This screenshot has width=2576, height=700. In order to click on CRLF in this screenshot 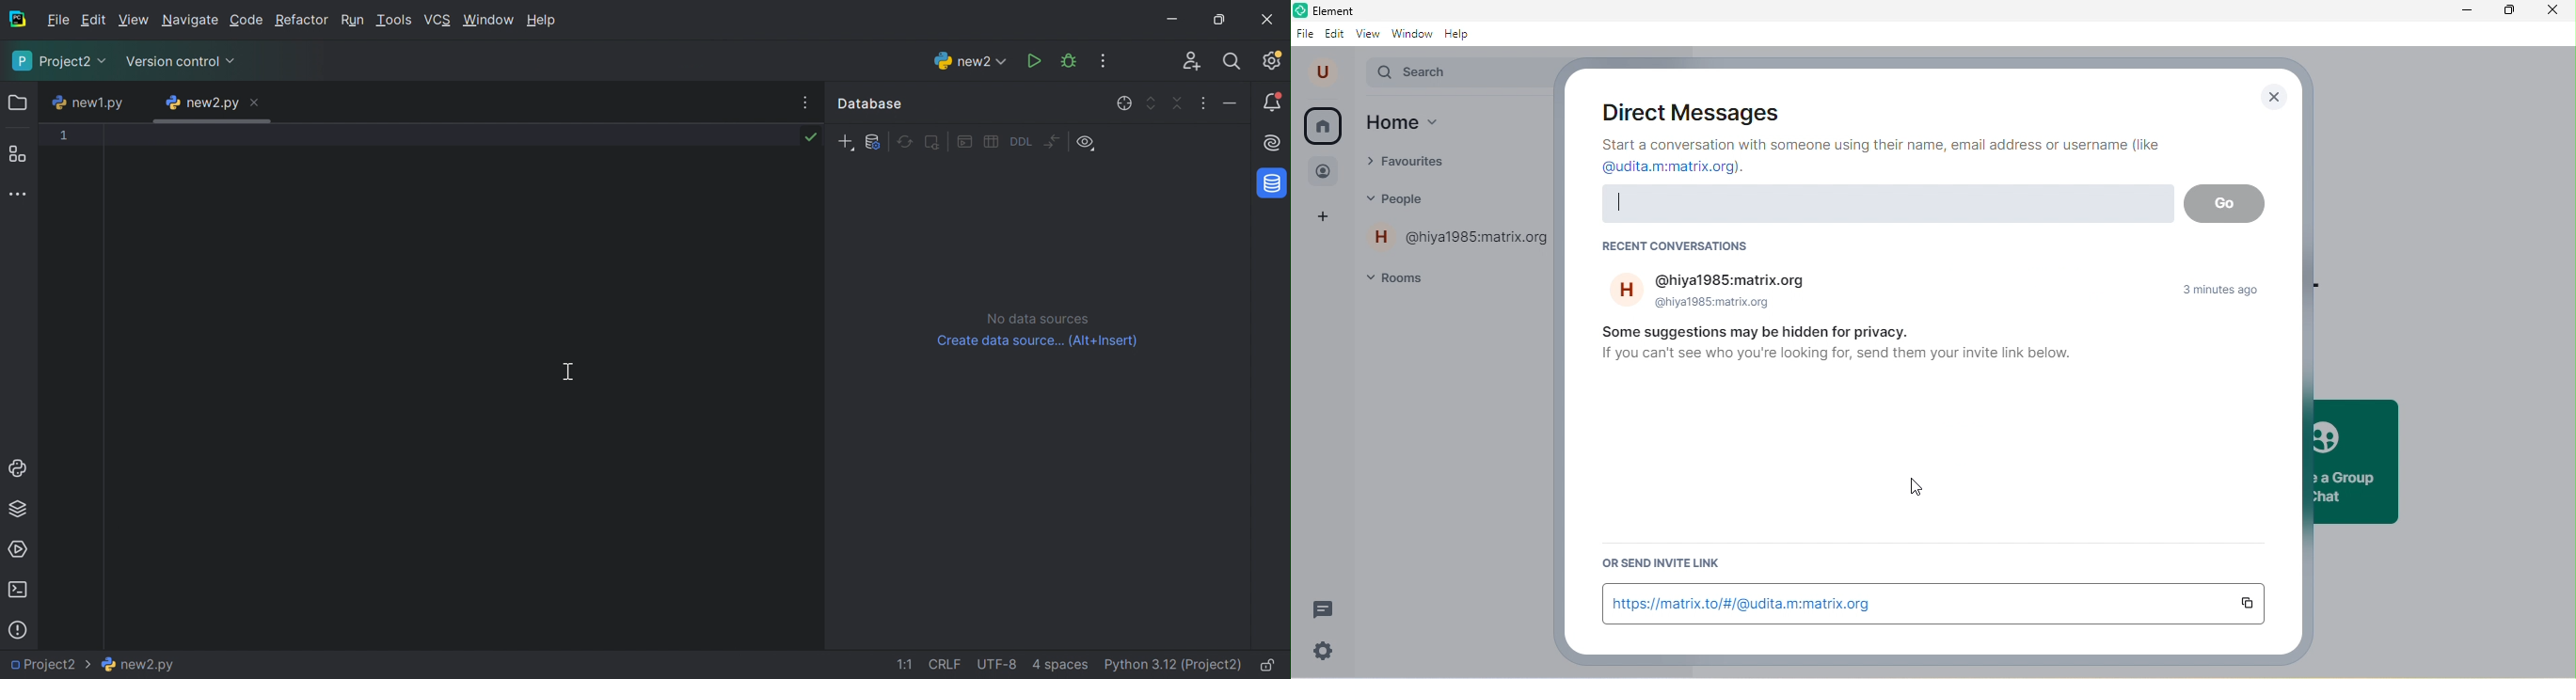, I will do `click(943, 664)`.